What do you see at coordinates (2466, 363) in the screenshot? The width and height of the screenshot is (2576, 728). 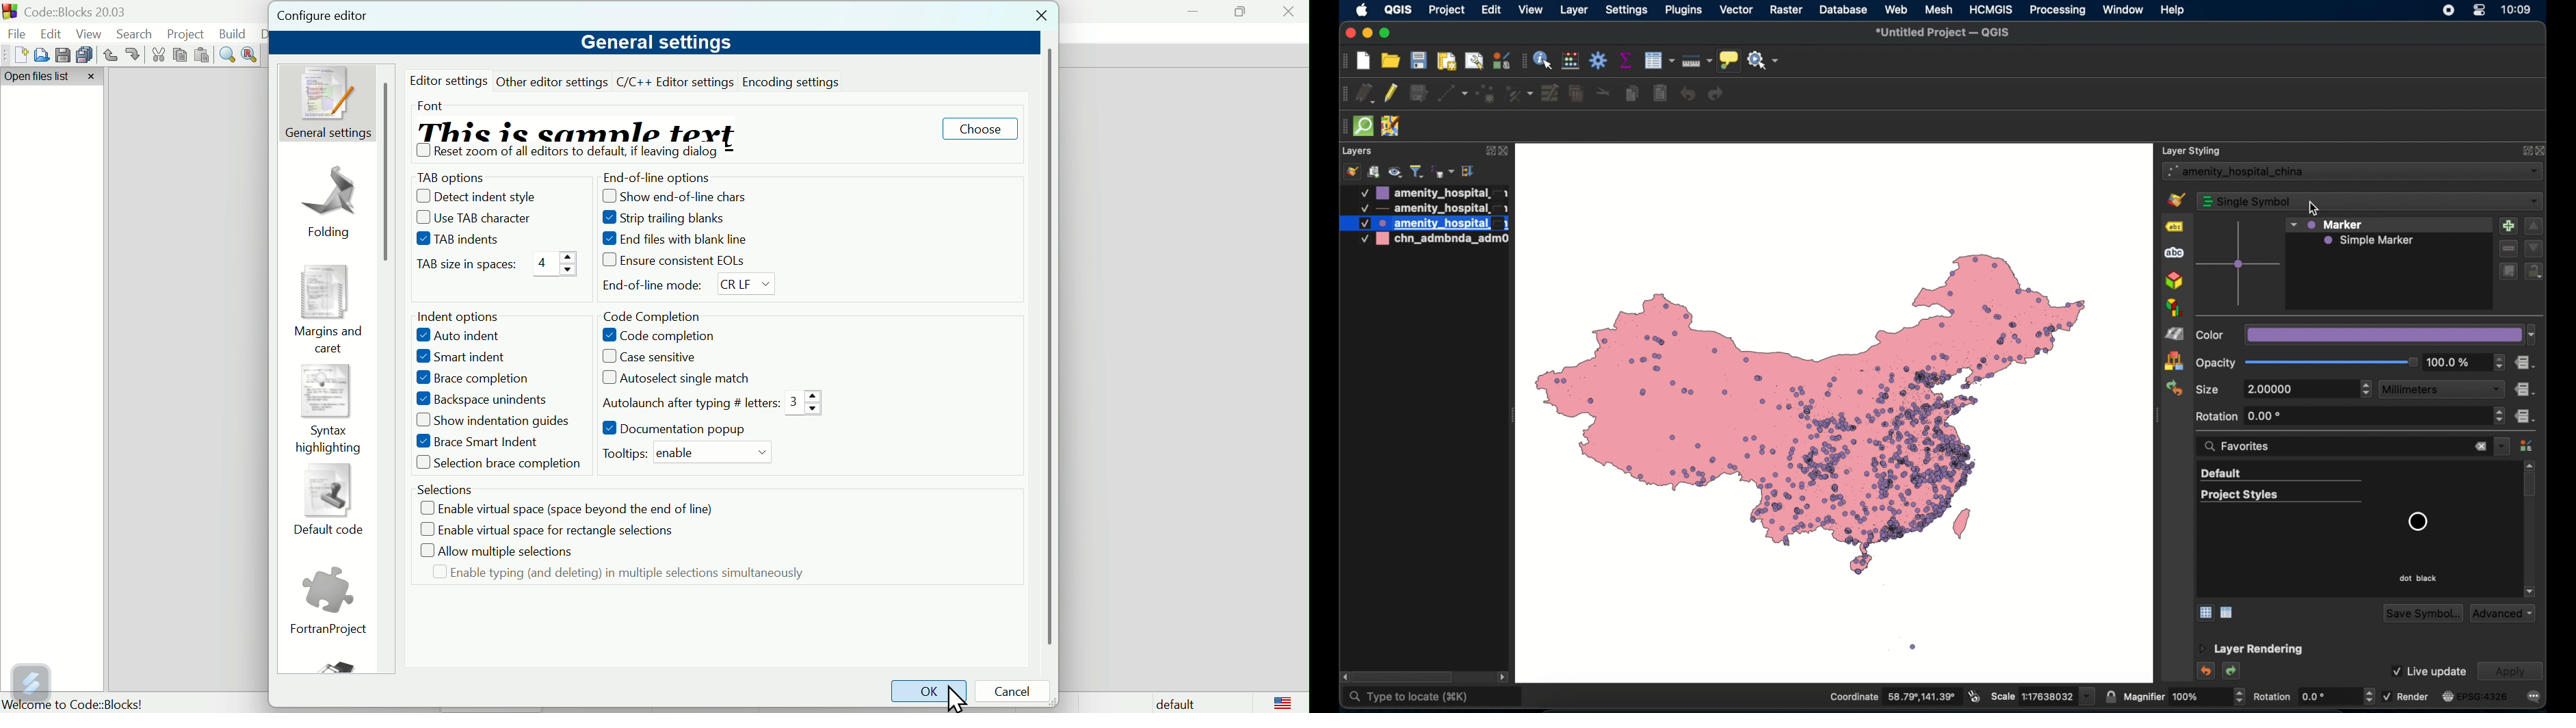 I see `opacity` at bounding box center [2466, 363].